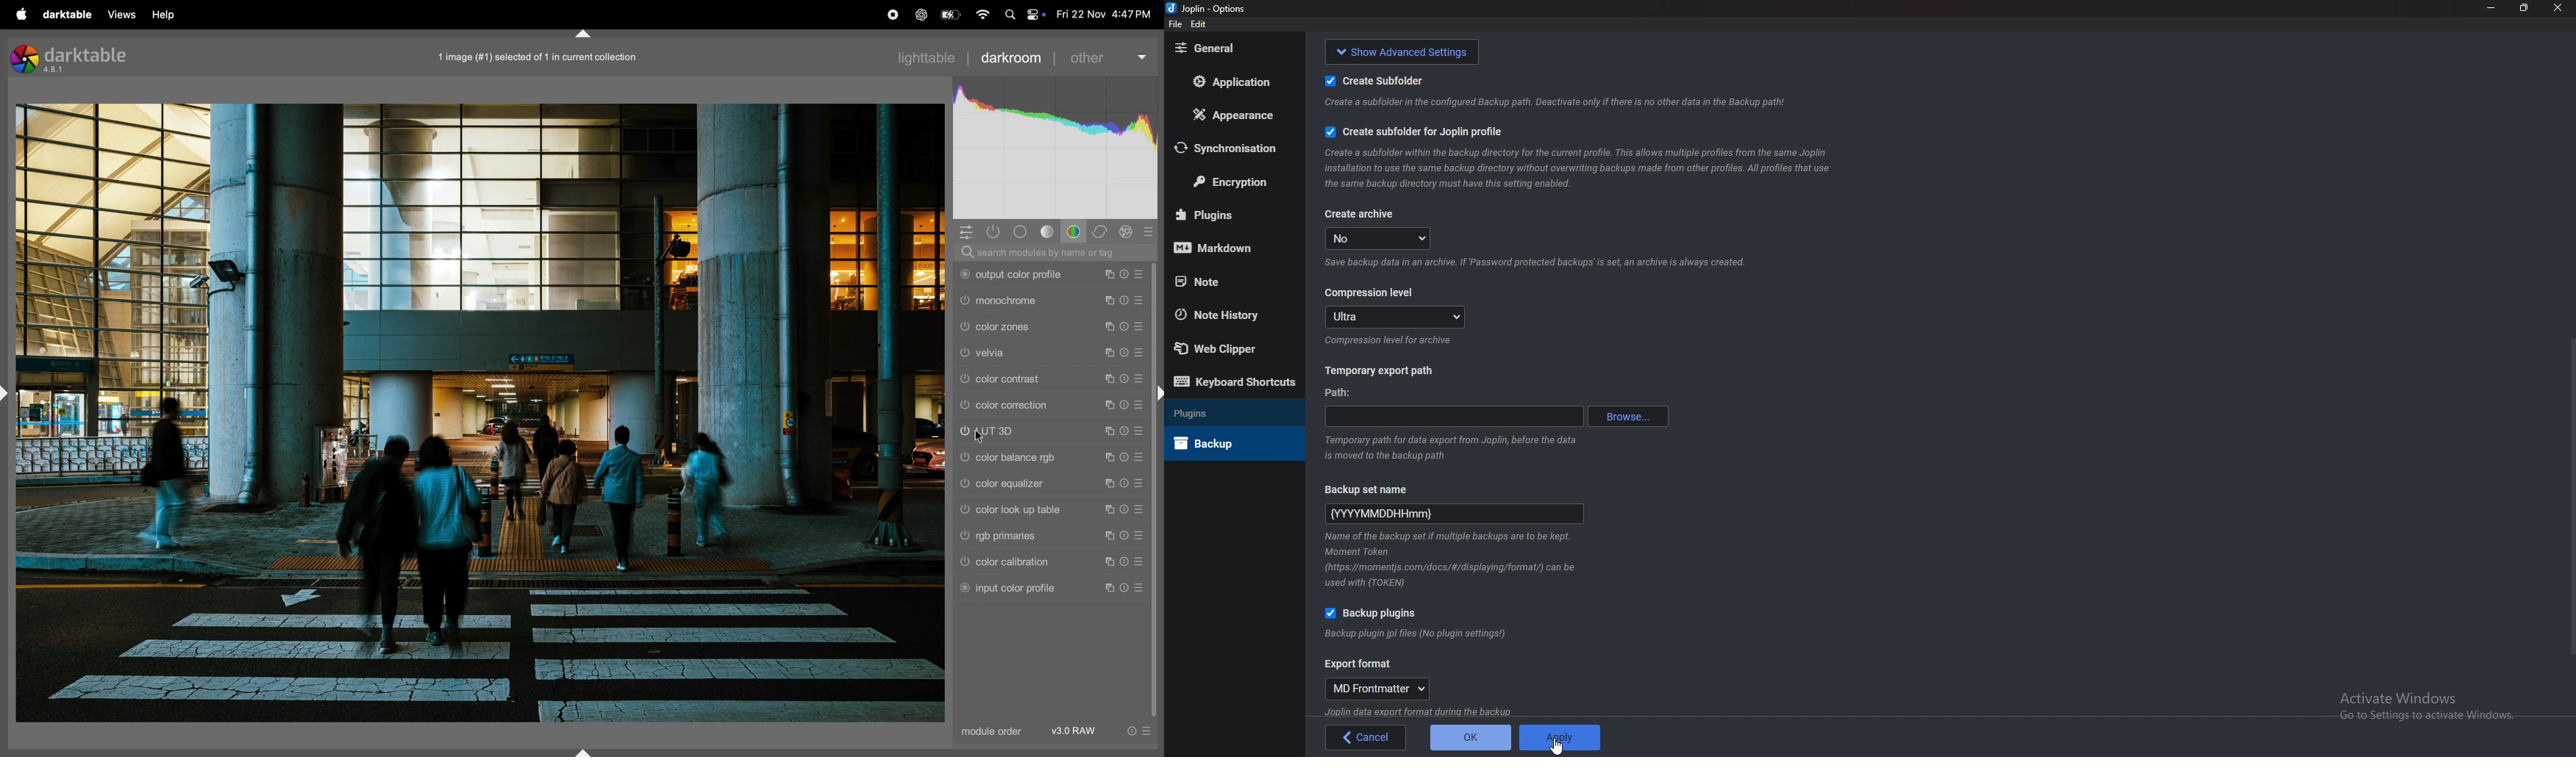  What do you see at coordinates (1158, 393) in the screenshot?
I see `shift+ctrl+r` at bounding box center [1158, 393].